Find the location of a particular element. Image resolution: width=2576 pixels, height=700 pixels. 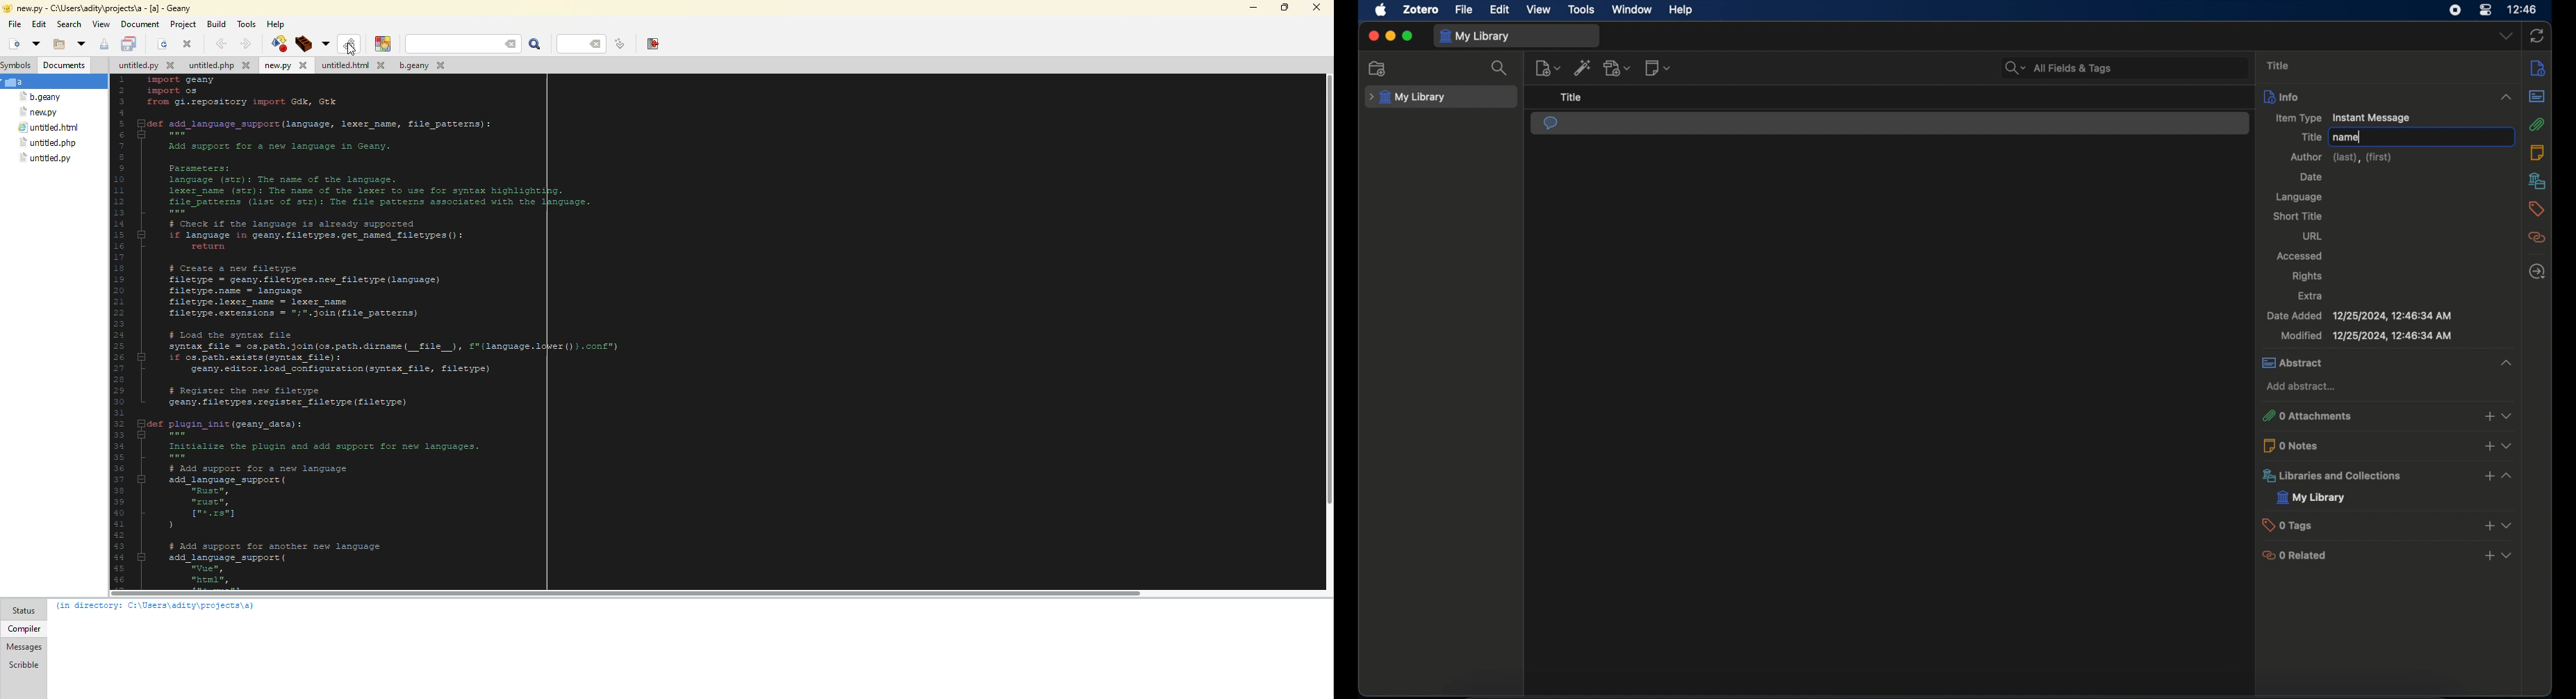

my library is located at coordinates (2310, 498).